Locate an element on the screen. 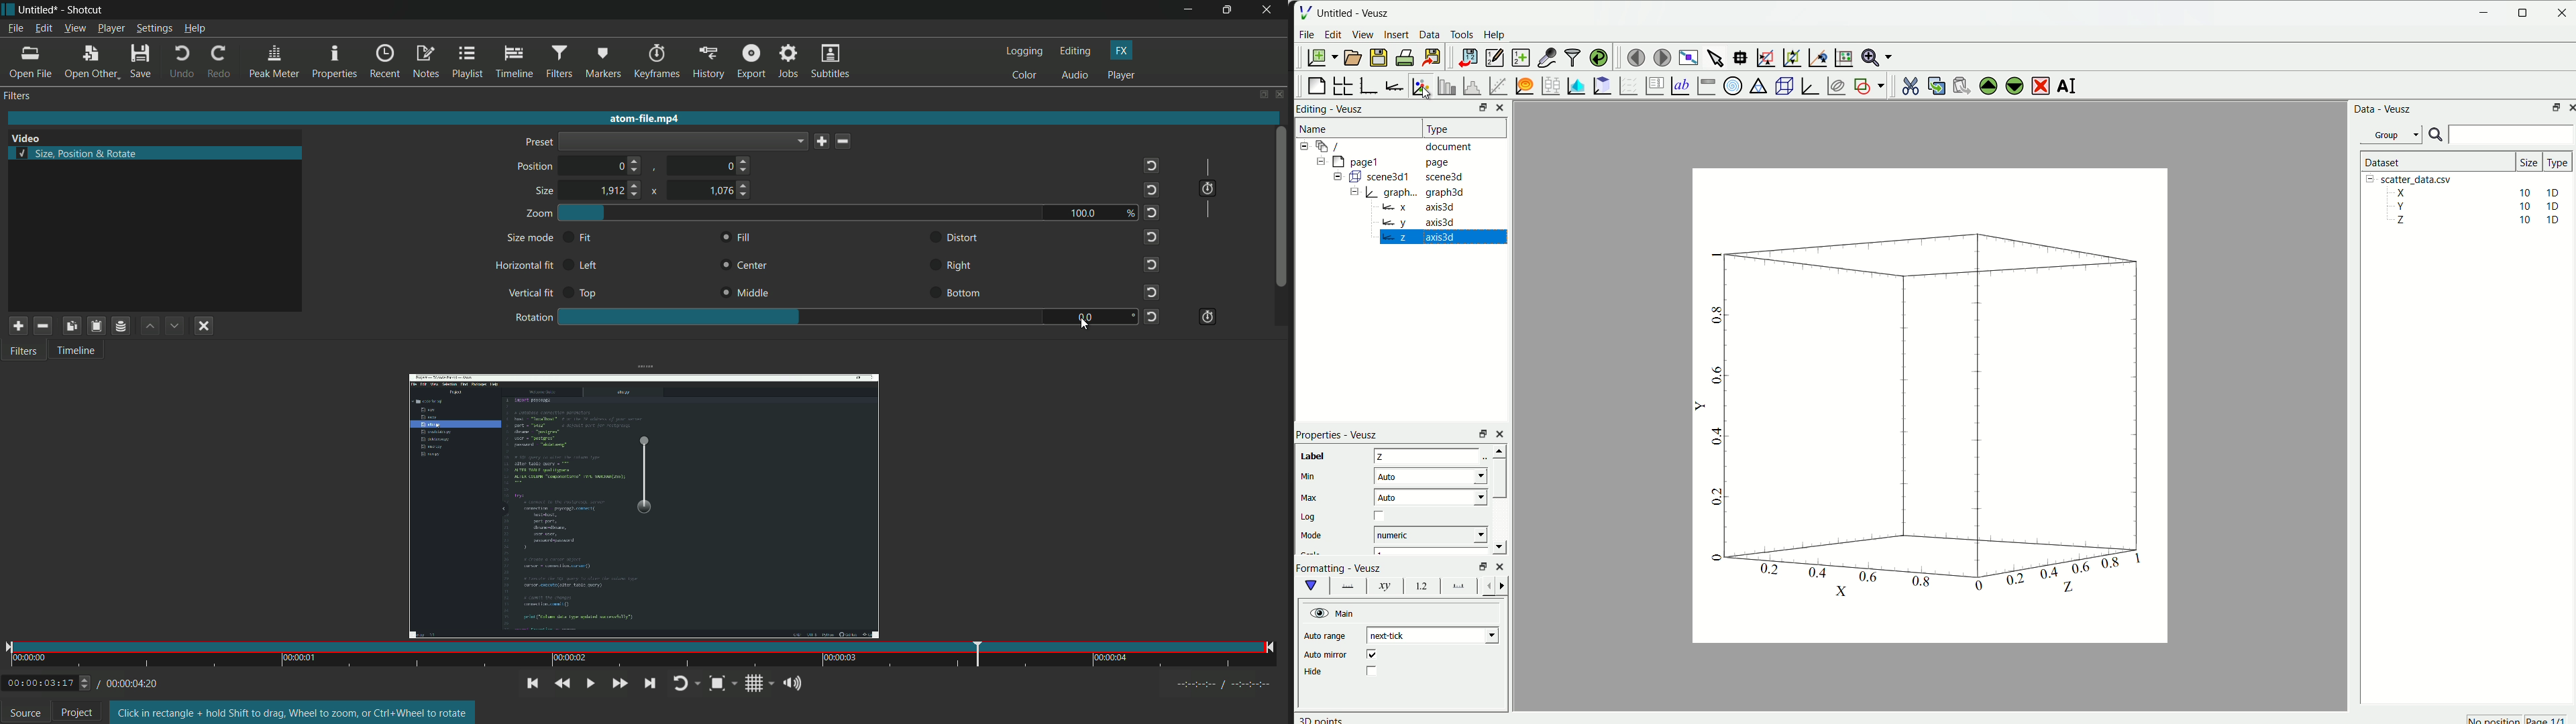 The width and height of the screenshot is (2576, 728). rotation is located at coordinates (532, 318).